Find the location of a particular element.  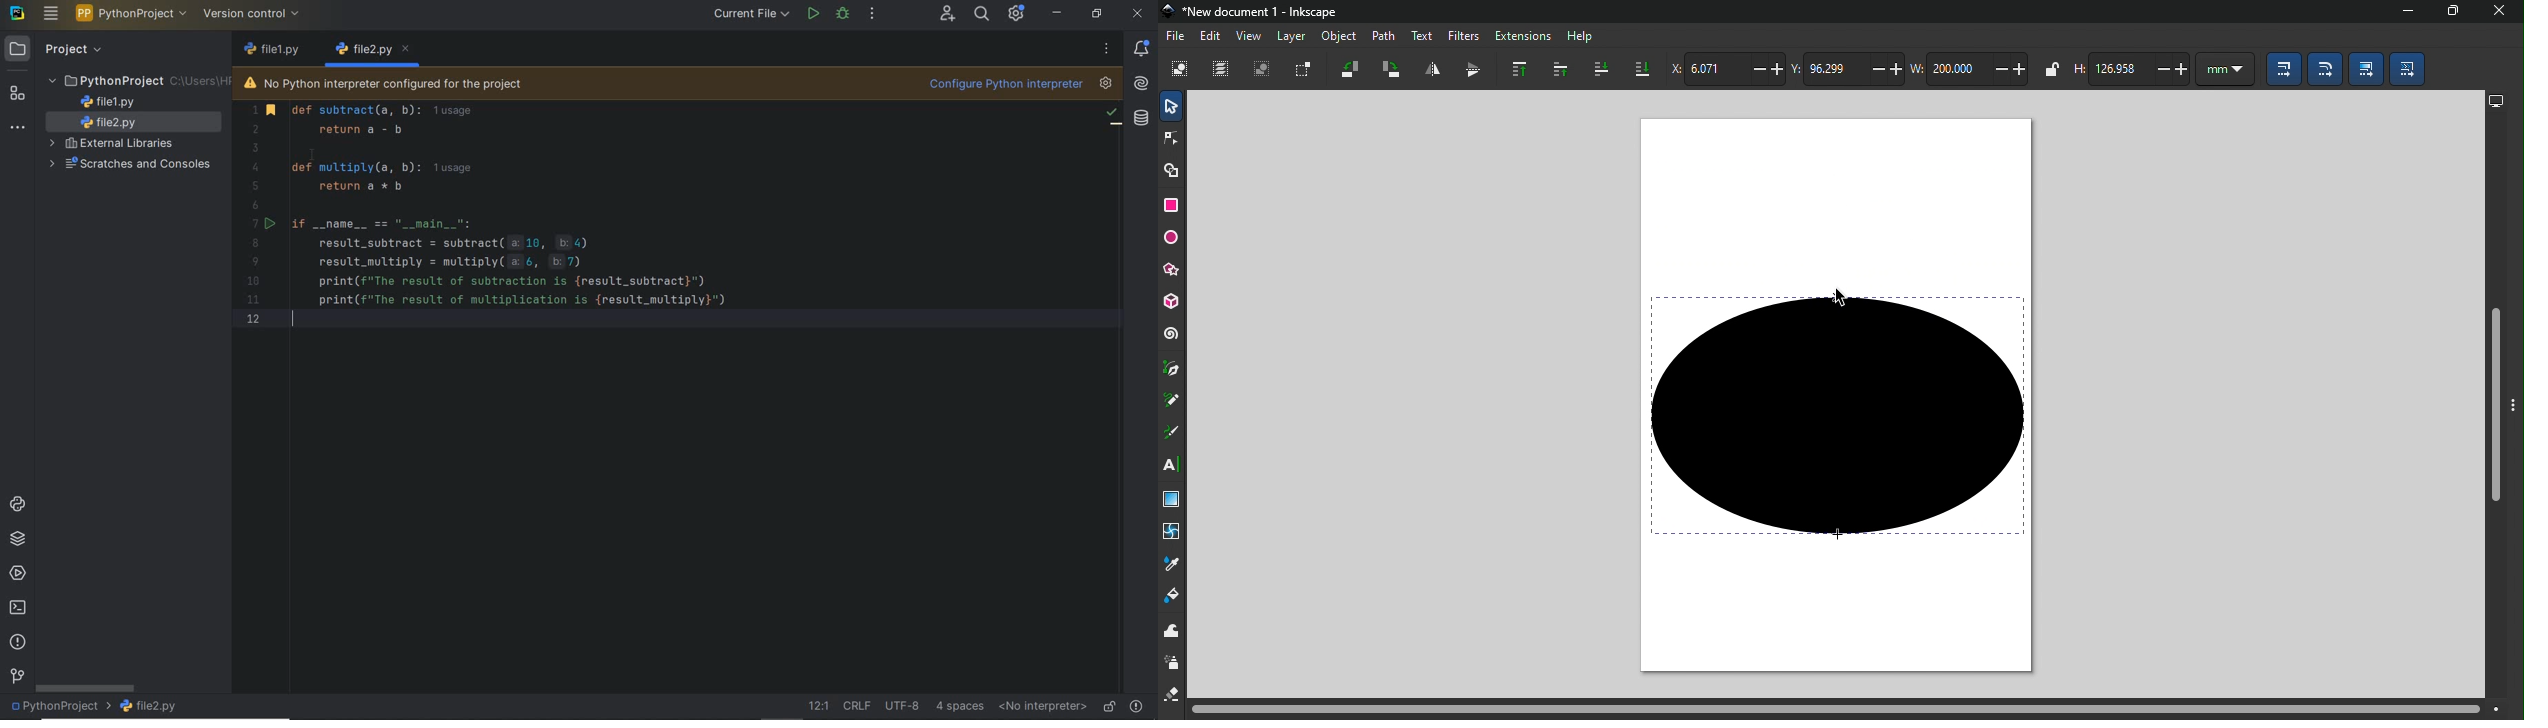

Pen tool is located at coordinates (1176, 368).